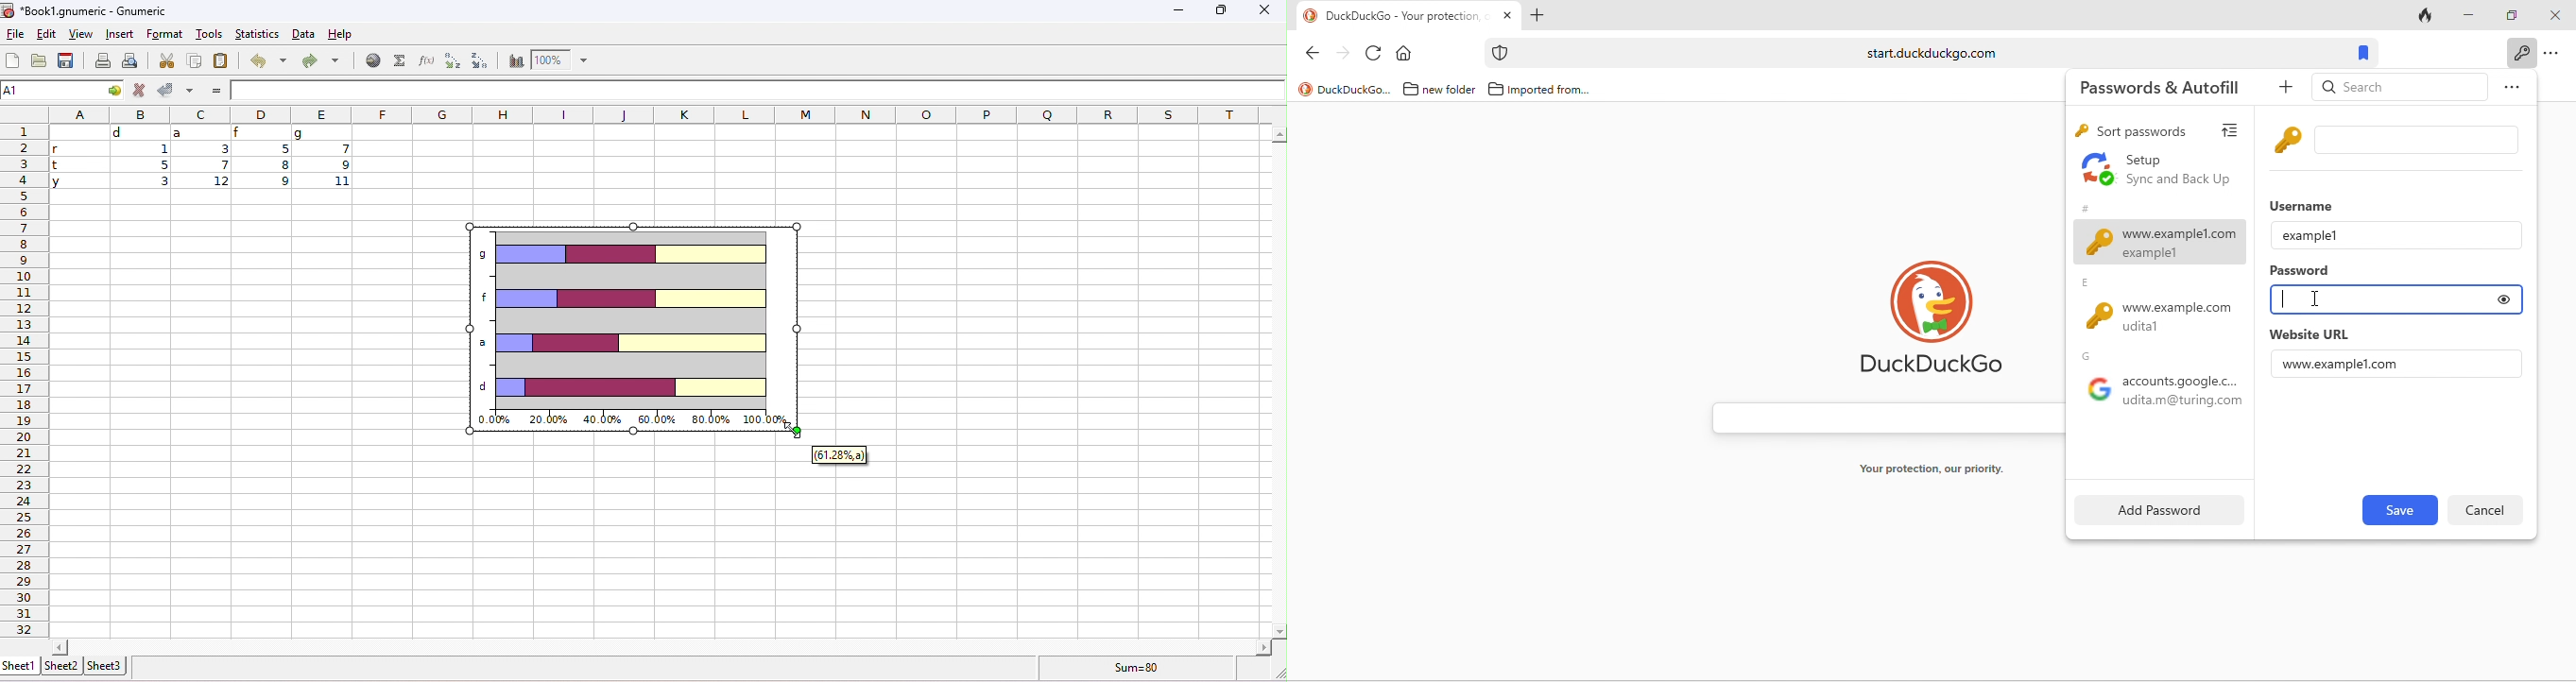  Describe the element at coordinates (66, 60) in the screenshot. I see `save` at that location.